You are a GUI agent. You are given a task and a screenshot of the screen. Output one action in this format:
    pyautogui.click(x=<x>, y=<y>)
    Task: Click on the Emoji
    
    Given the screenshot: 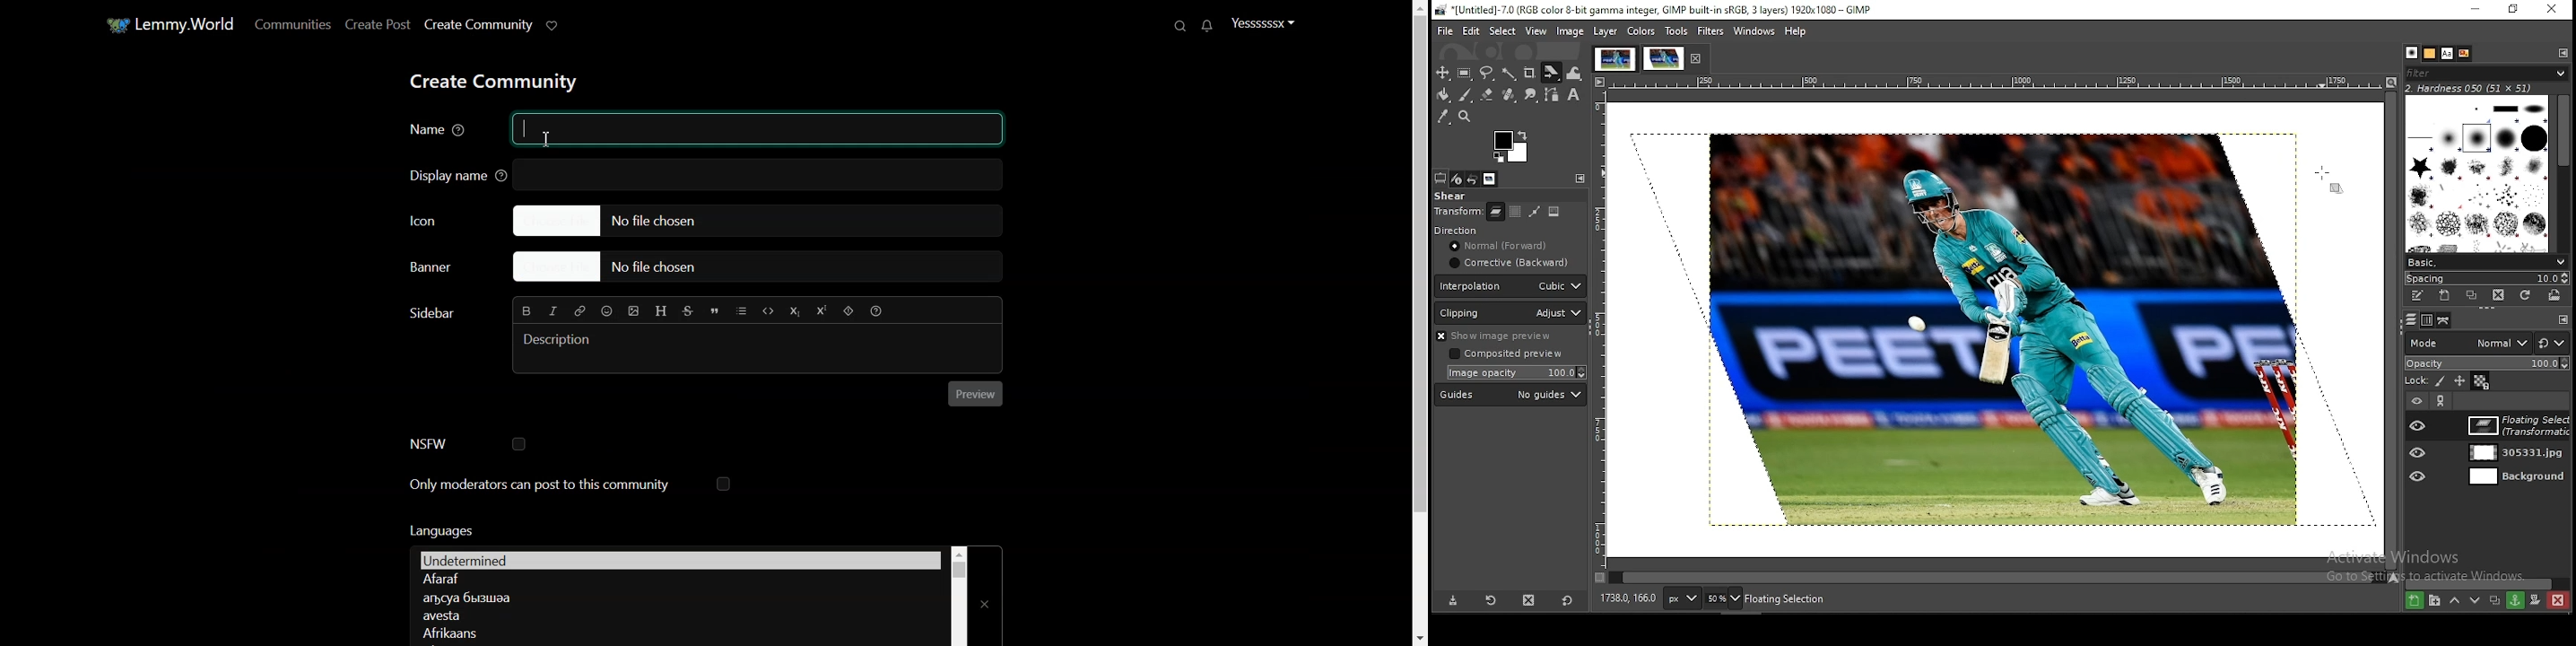 What is the action you would take?
    pyautogui.click(x=608, y=310)
    